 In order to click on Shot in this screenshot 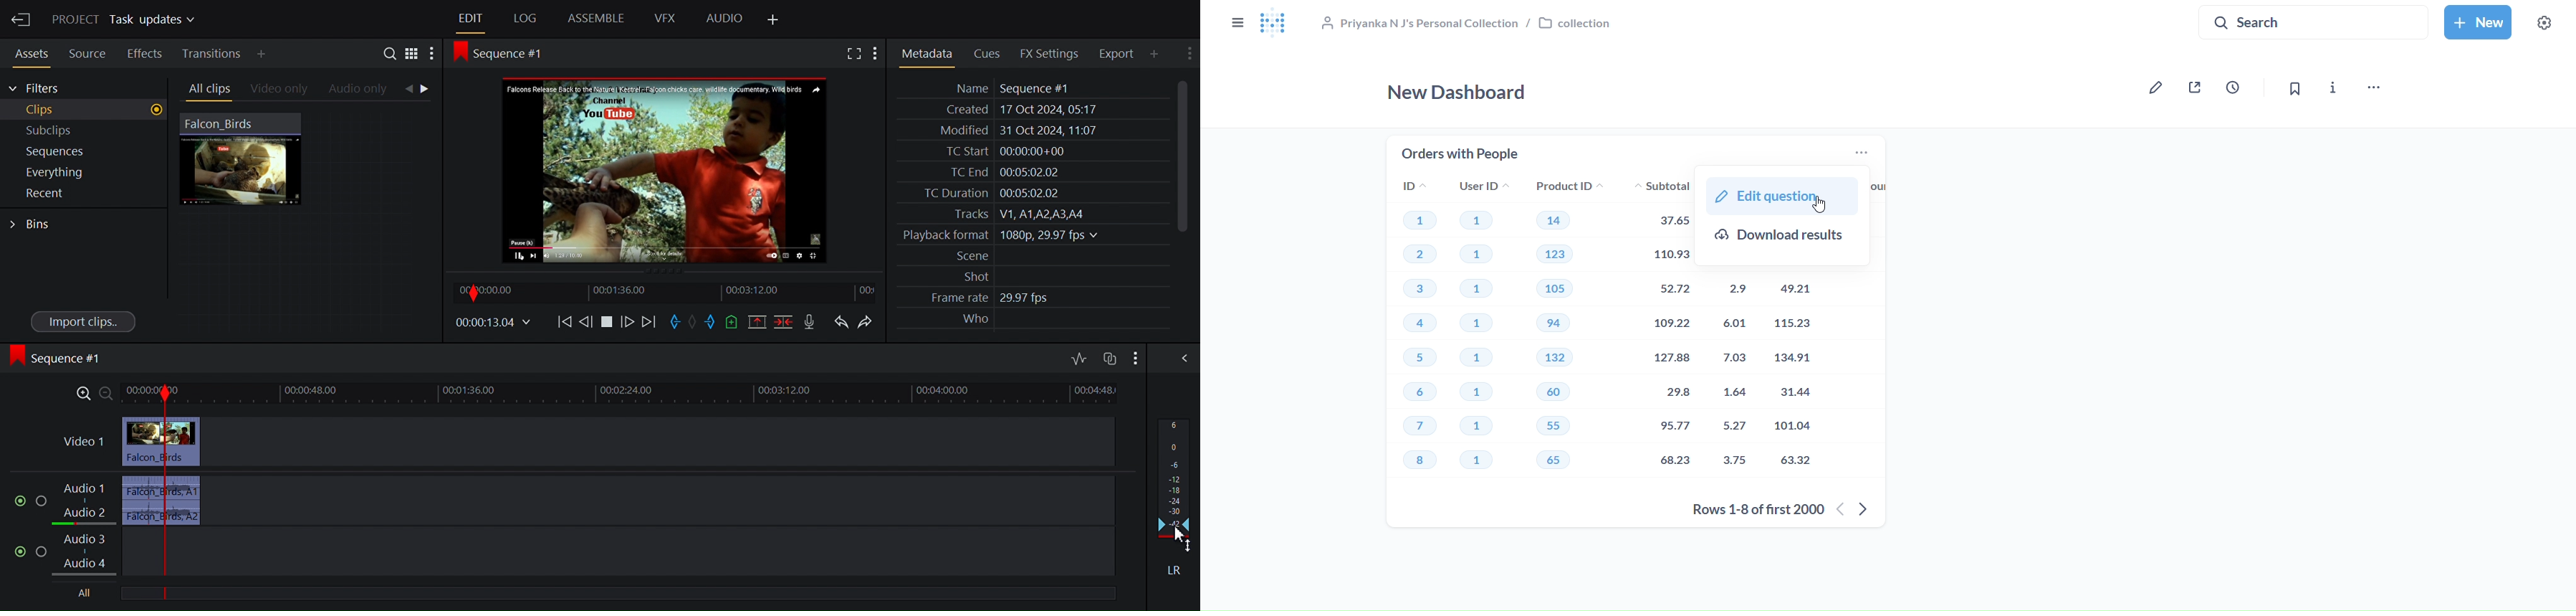, I will do `click(969, 276)`.